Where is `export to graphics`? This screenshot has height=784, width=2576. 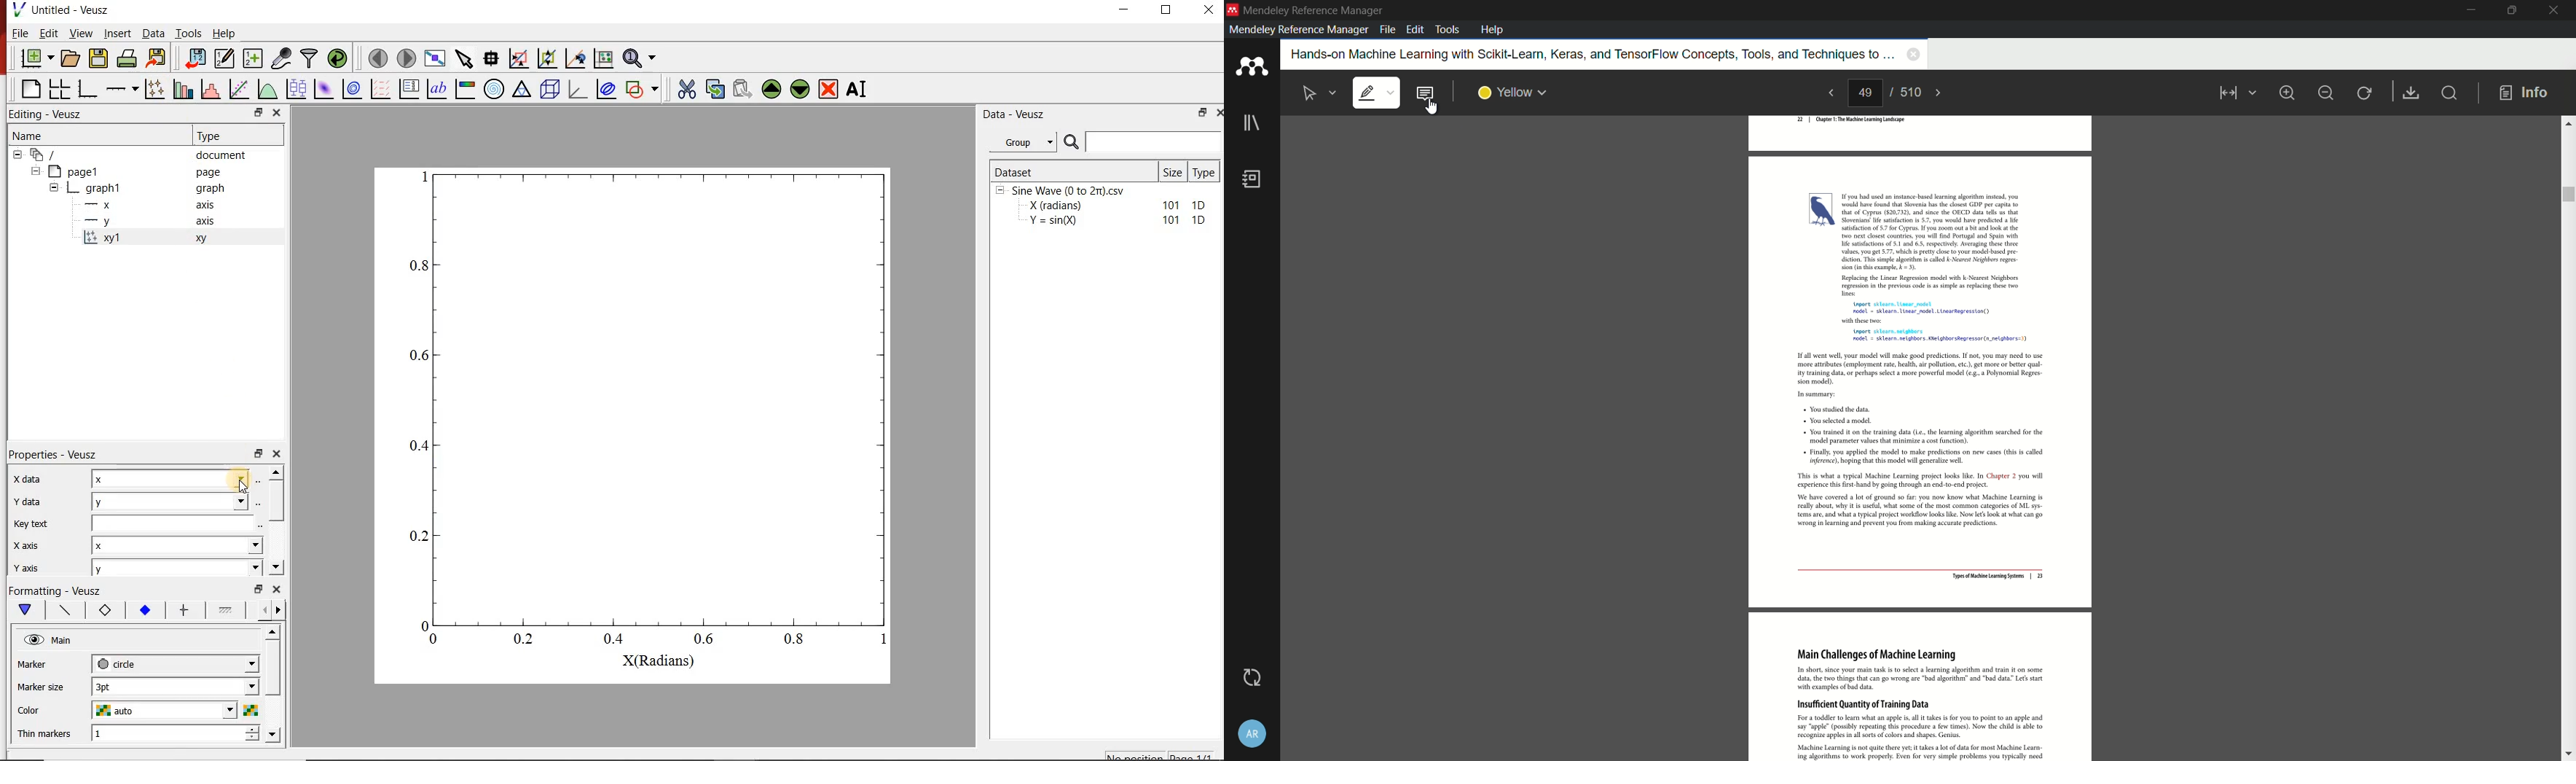 export to graphics is located at coordinates (158, 58).